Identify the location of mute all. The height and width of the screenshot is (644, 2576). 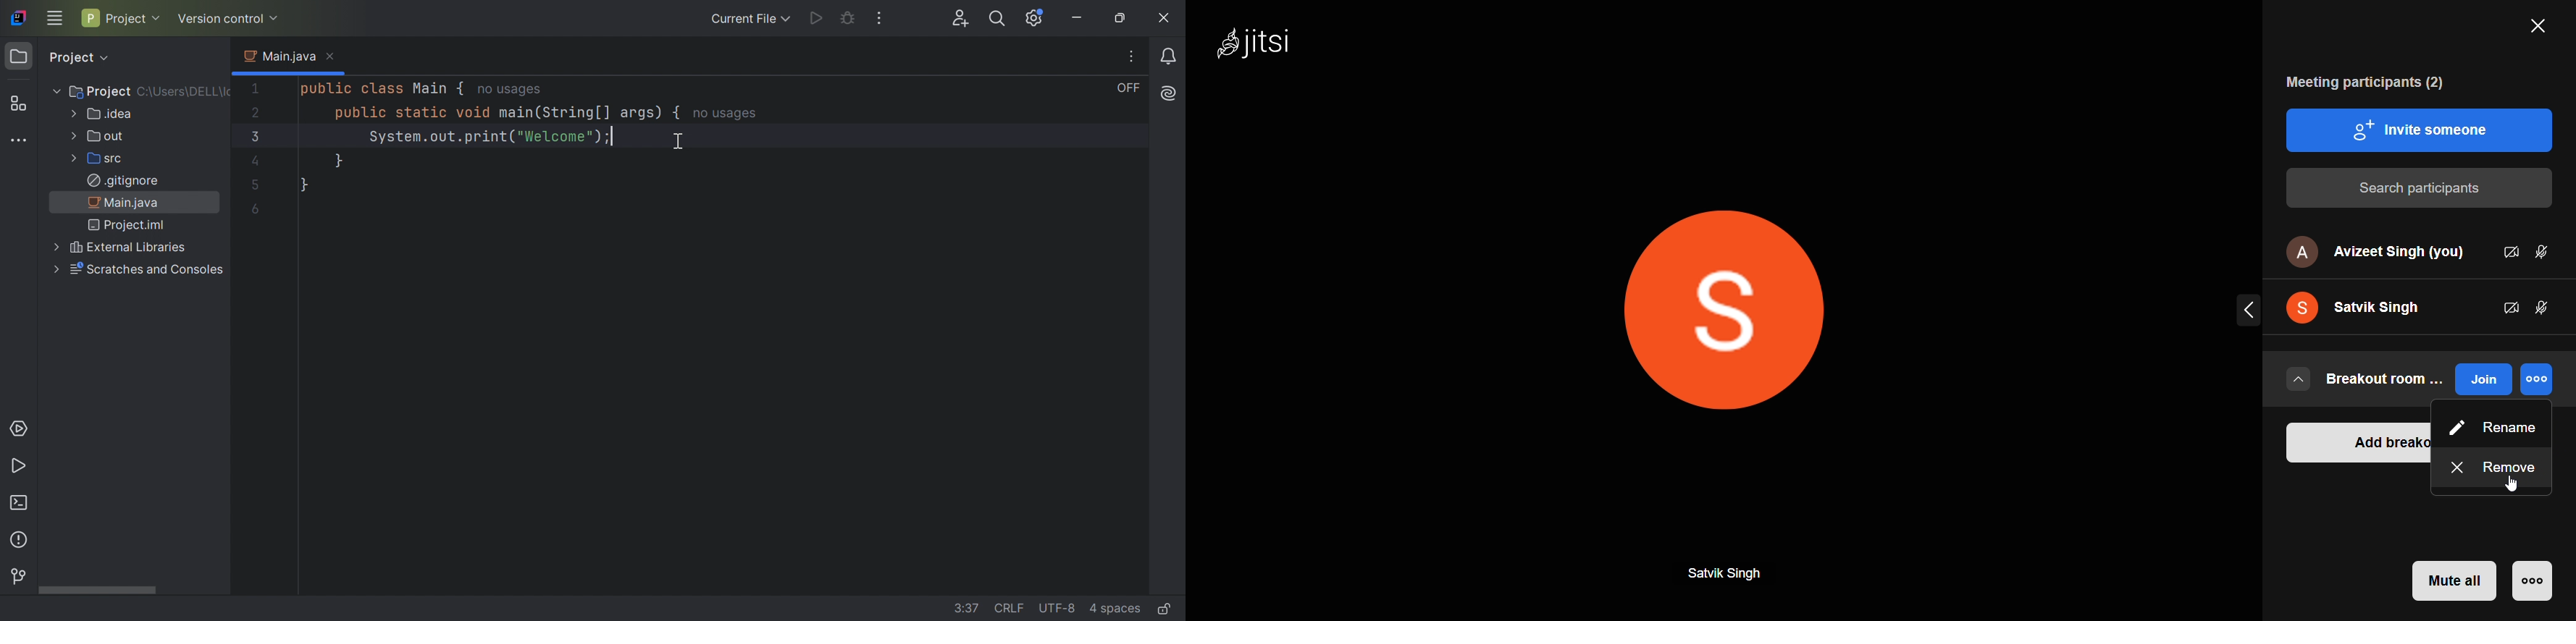
(2456, 580).